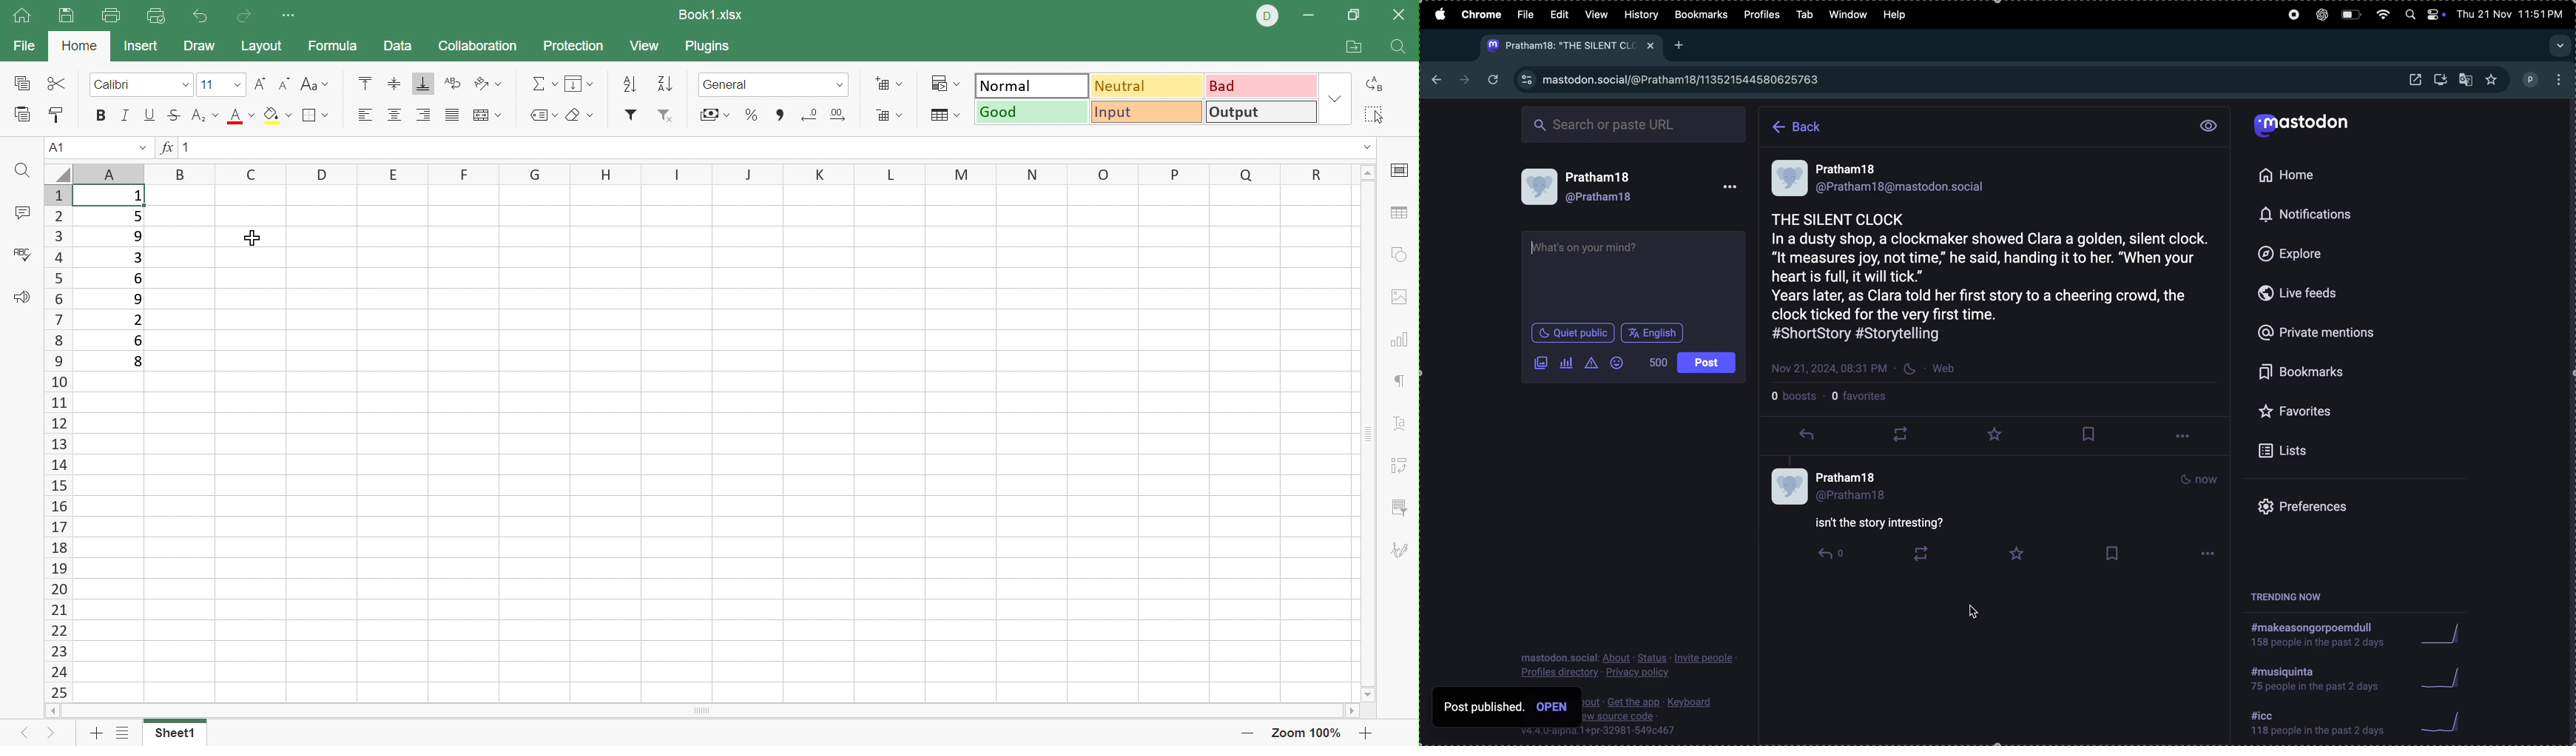 Image resolution: width=2576 pixels, height=756 pixels. I want to click on Insert, so click(141, 47).